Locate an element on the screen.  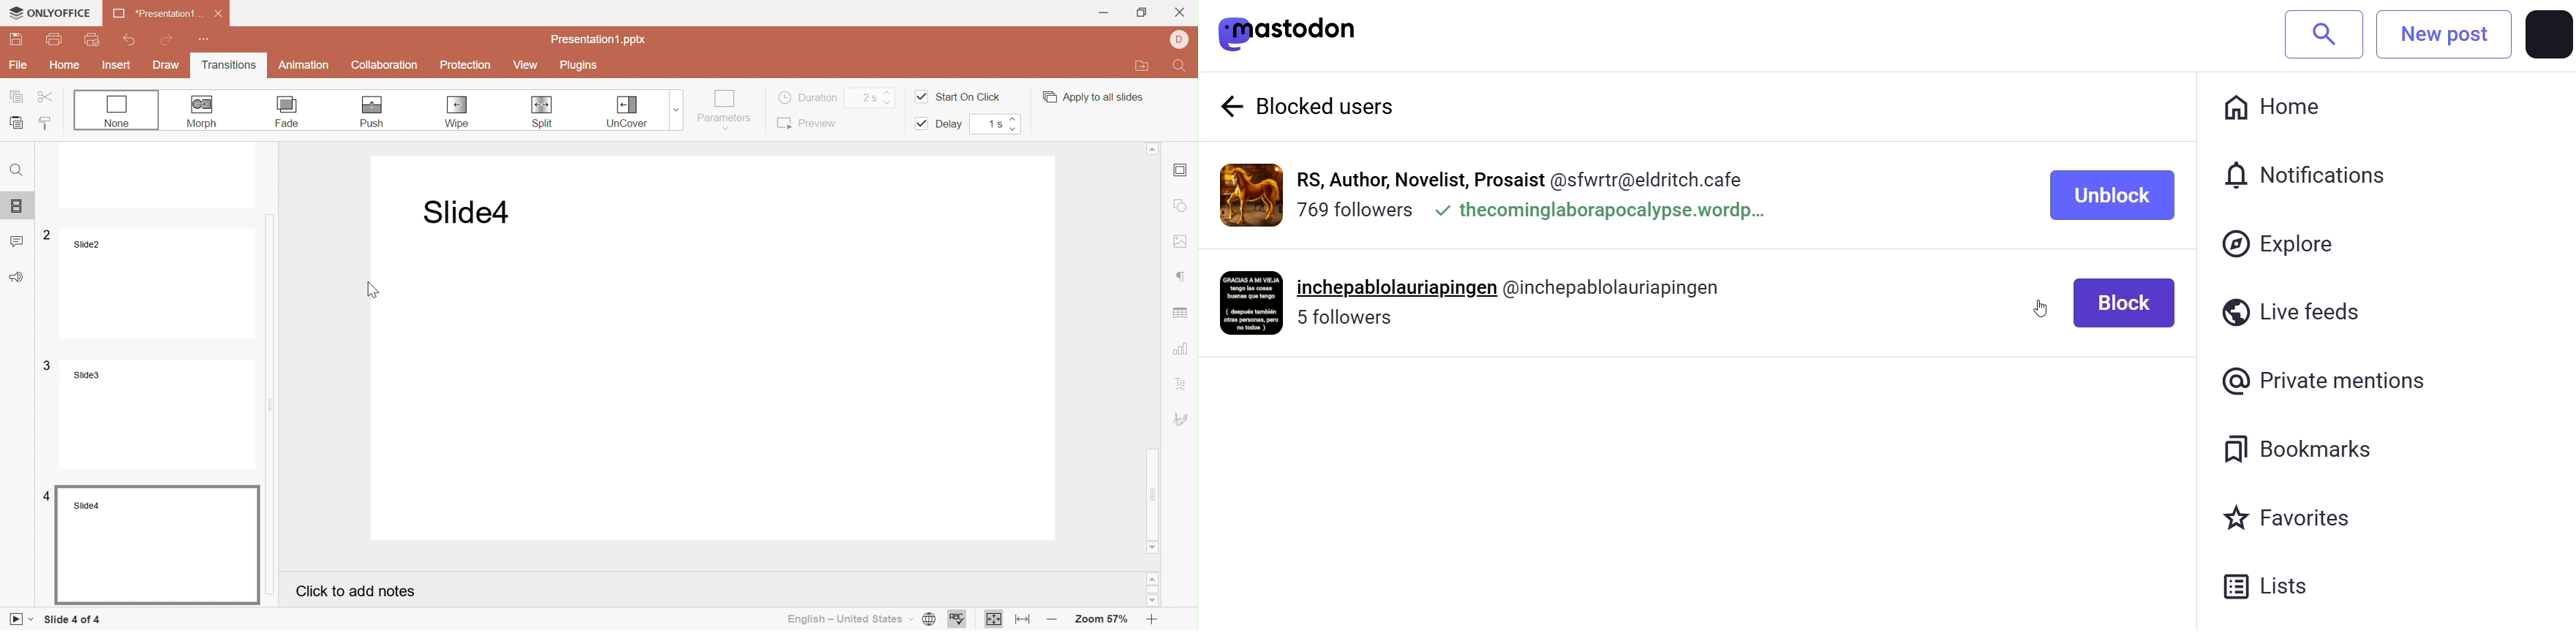
Slides is located at coordinates (19, 203).